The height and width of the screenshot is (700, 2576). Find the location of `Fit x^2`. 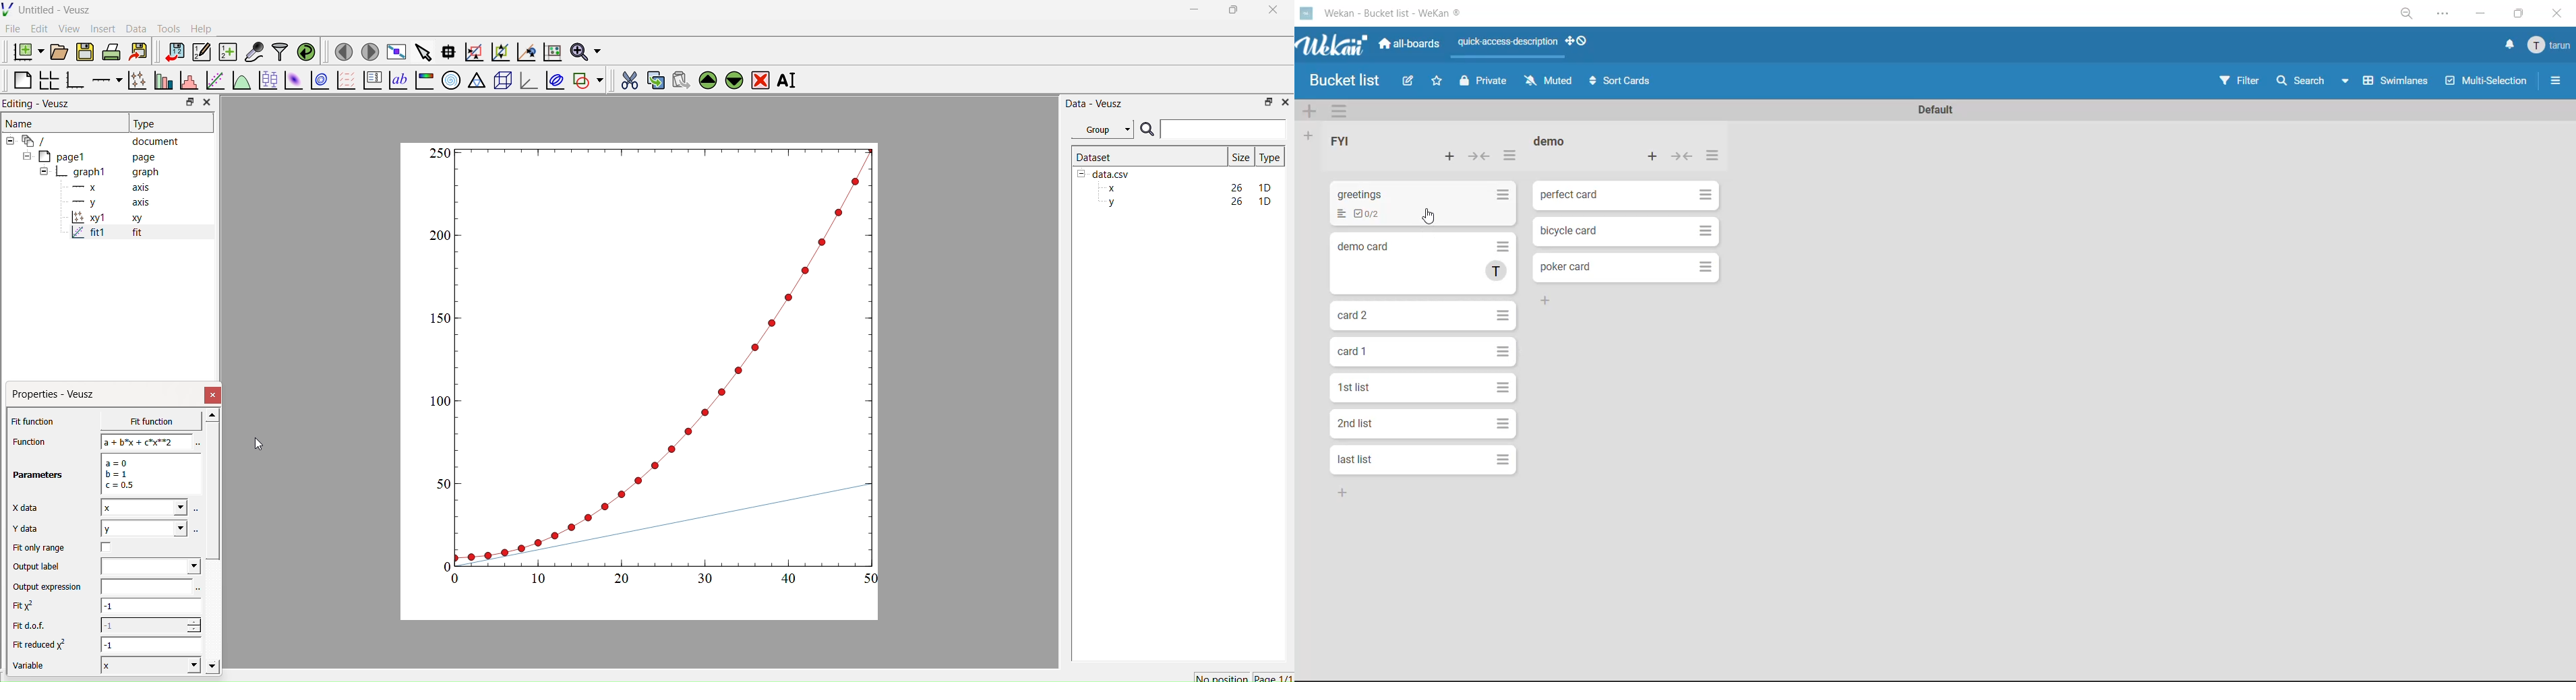

Fit x^2 is located at coordinates (30, 606).